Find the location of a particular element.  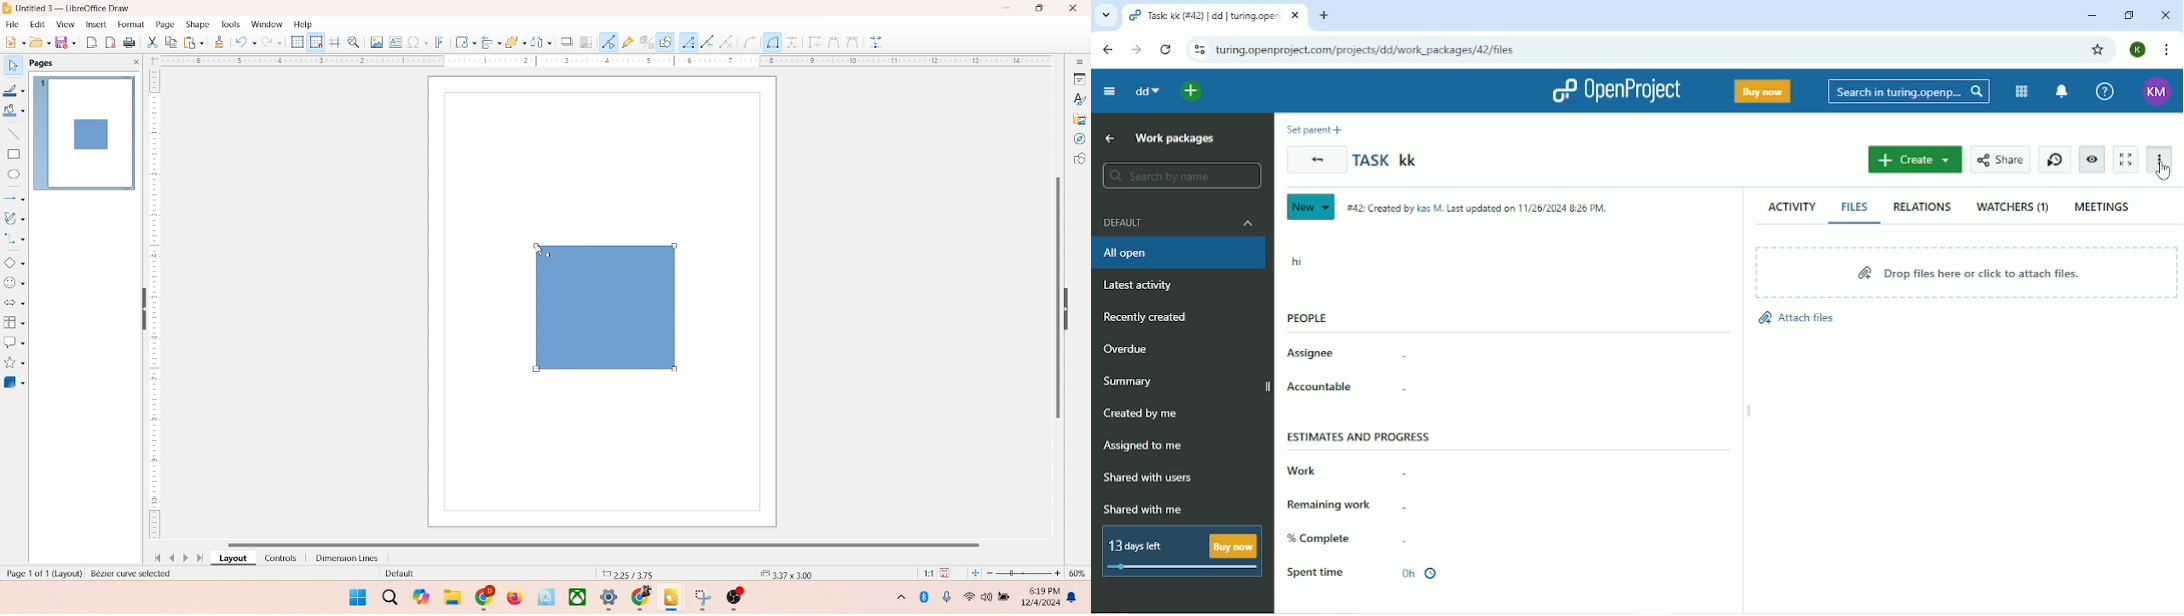

search is located at coordinates (391, 598).